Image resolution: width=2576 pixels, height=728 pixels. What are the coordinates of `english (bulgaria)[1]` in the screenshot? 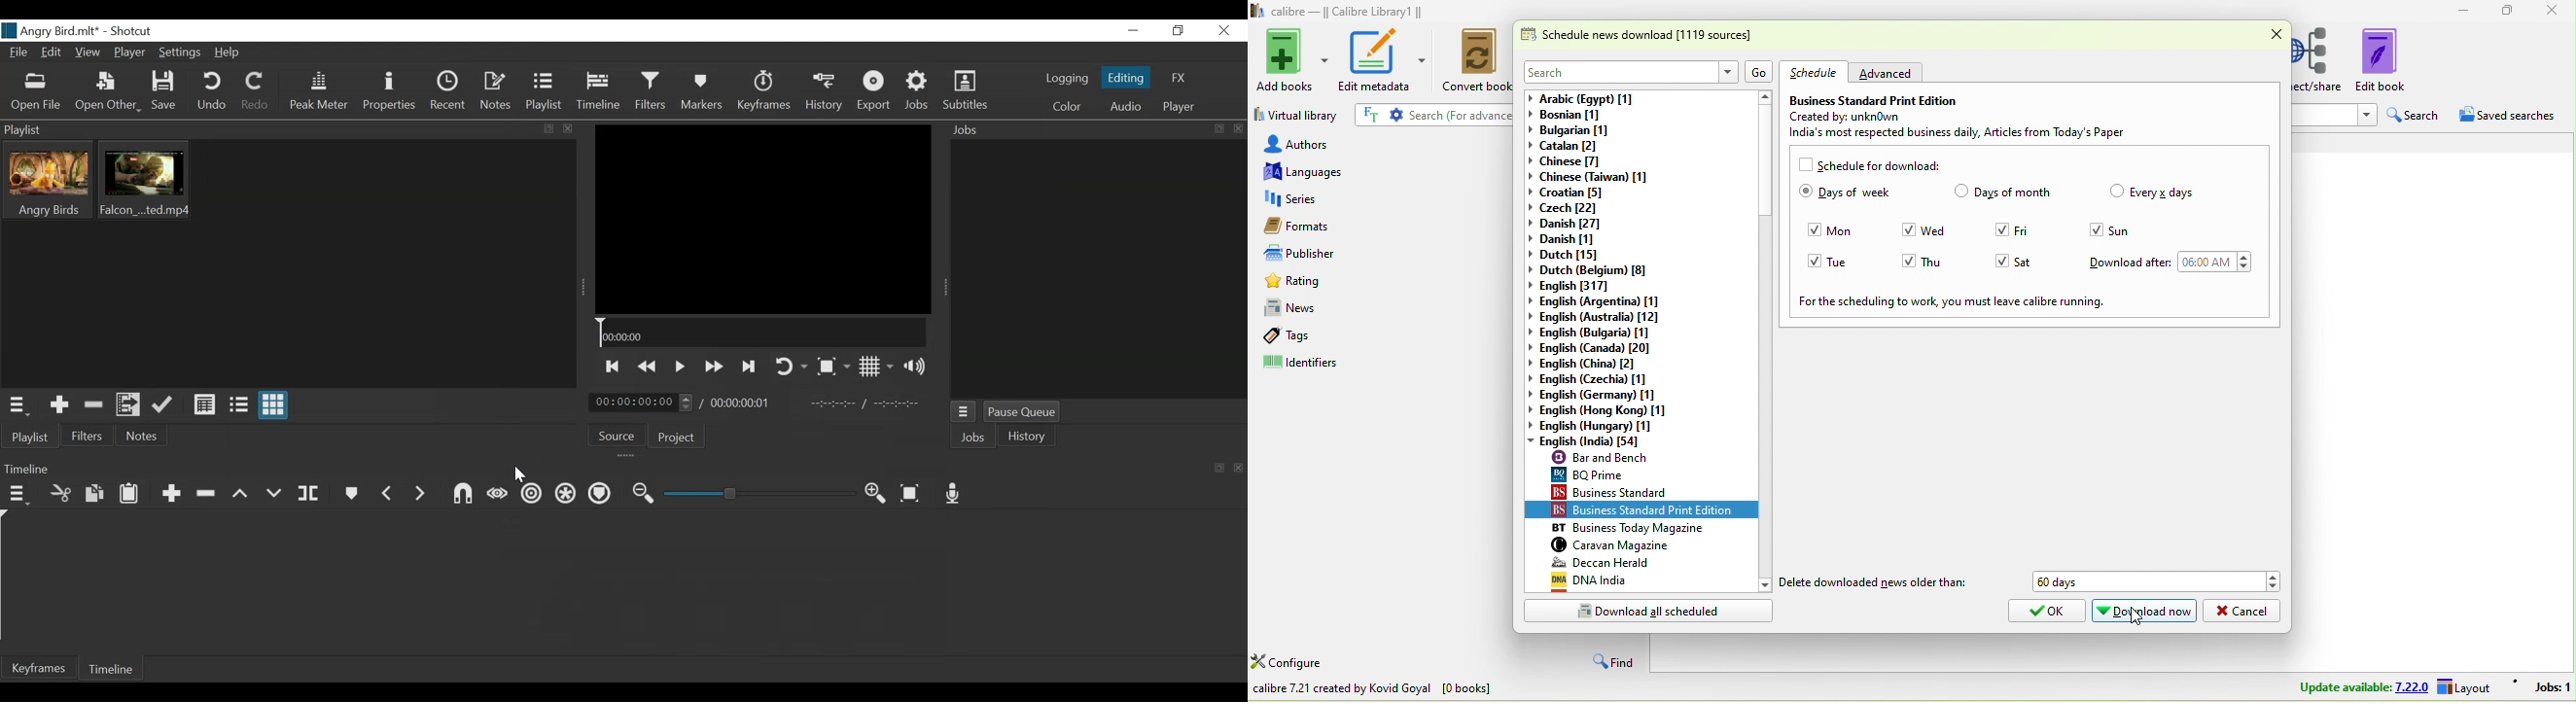 It's located at (1602, 333).